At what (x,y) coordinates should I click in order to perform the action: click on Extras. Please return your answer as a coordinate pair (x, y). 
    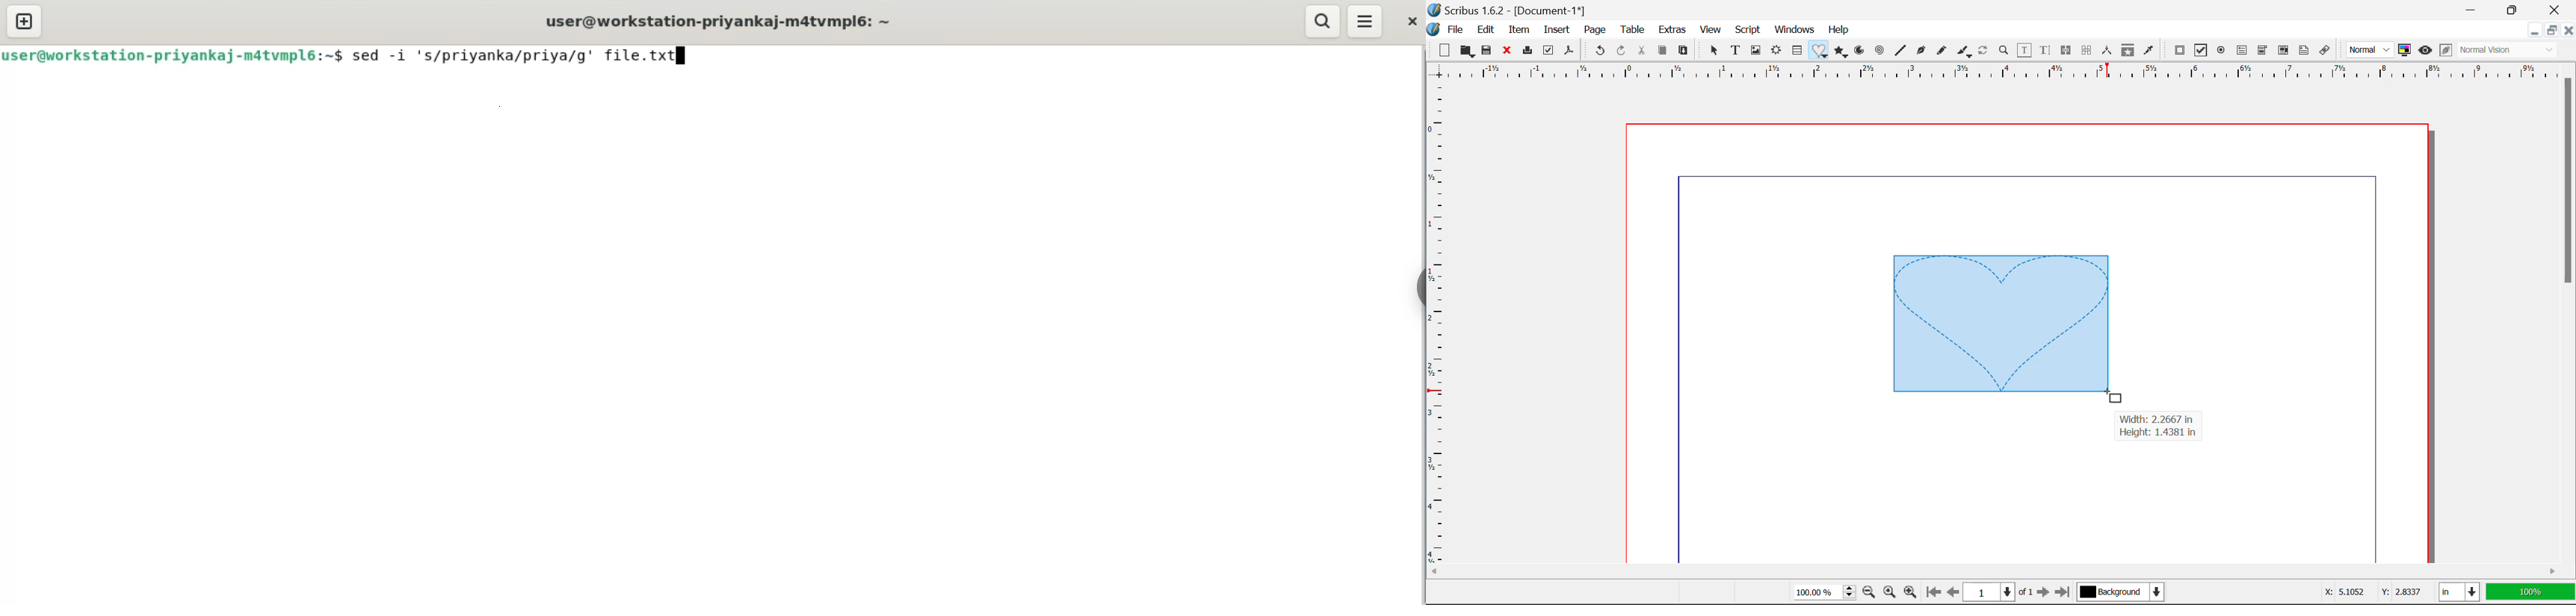
    Looking at the image, I should click on (1675, 31).